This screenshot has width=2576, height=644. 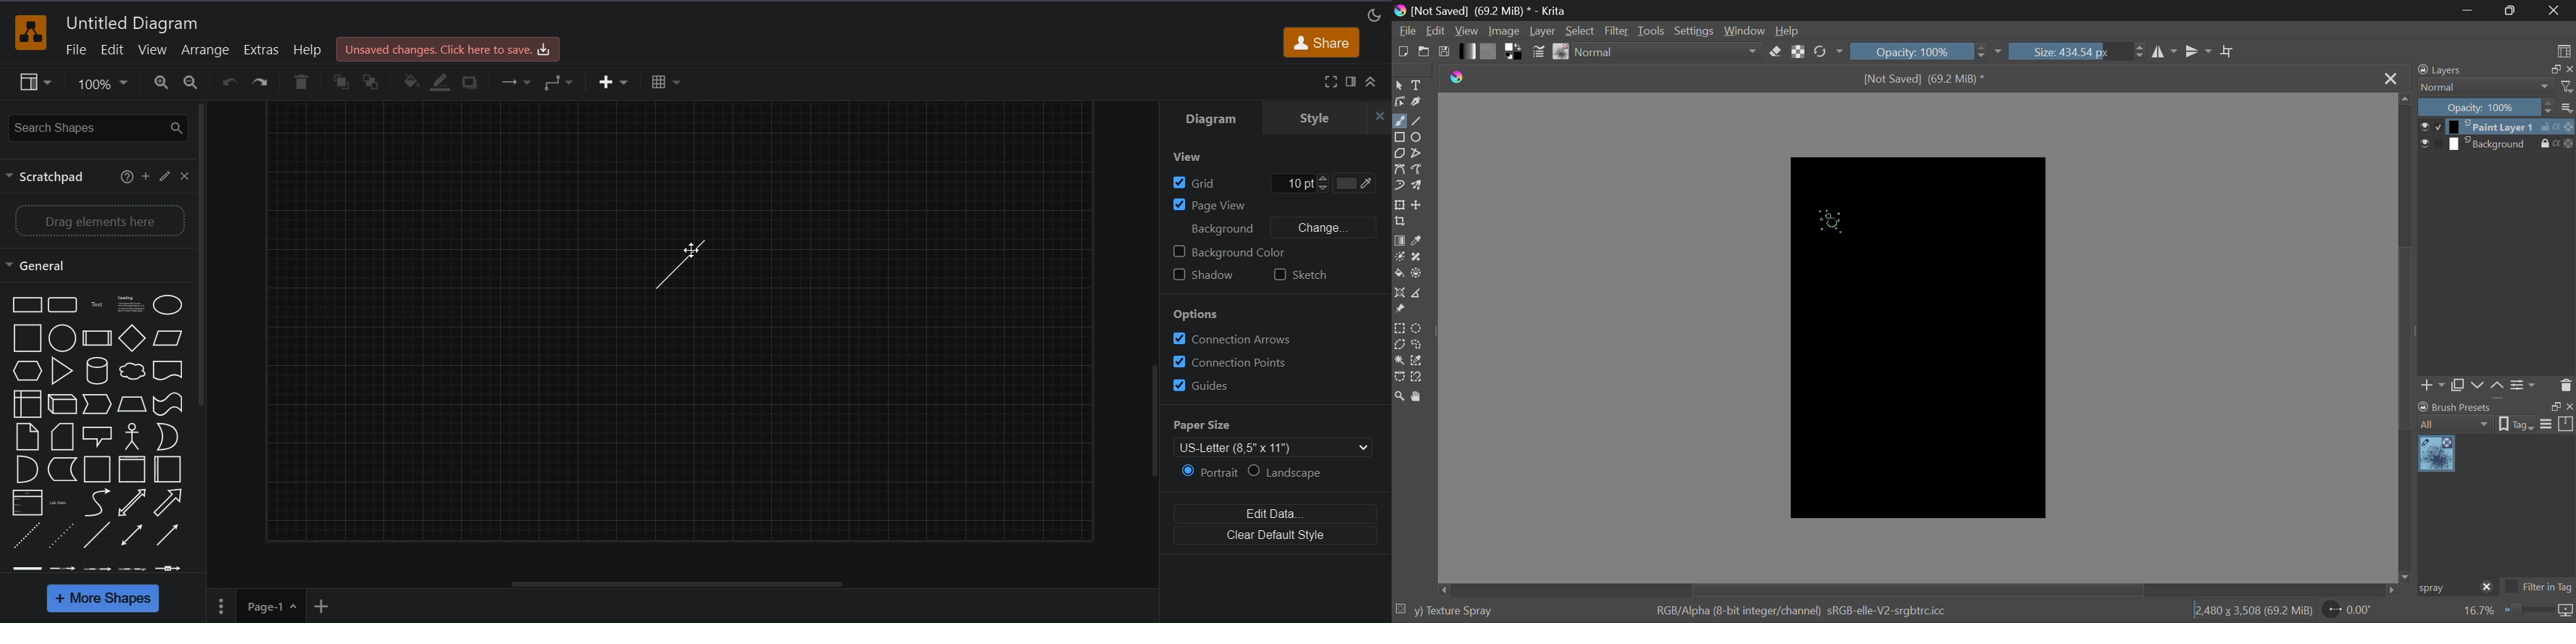 I want to click on Scroll Bar, so click(x=2406, y=336).